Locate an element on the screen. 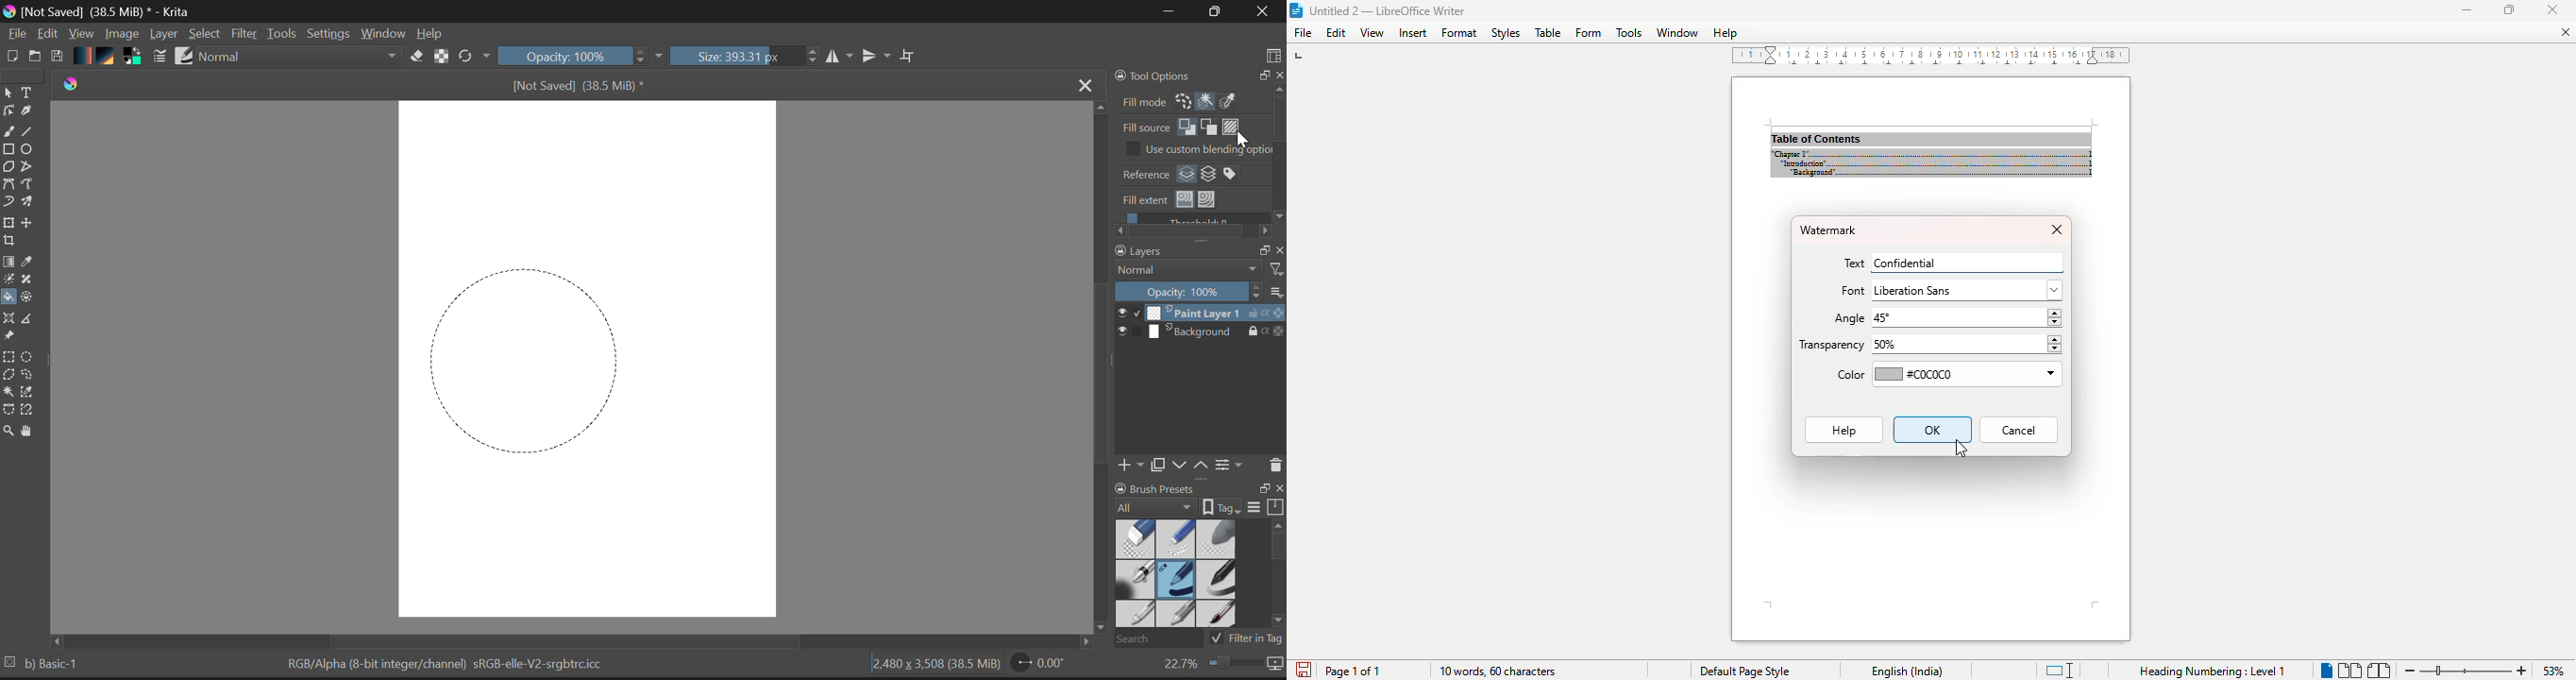 This screenshot has width=2576, height=700. Smart Patch Tool is located at coordinates (29, 282).